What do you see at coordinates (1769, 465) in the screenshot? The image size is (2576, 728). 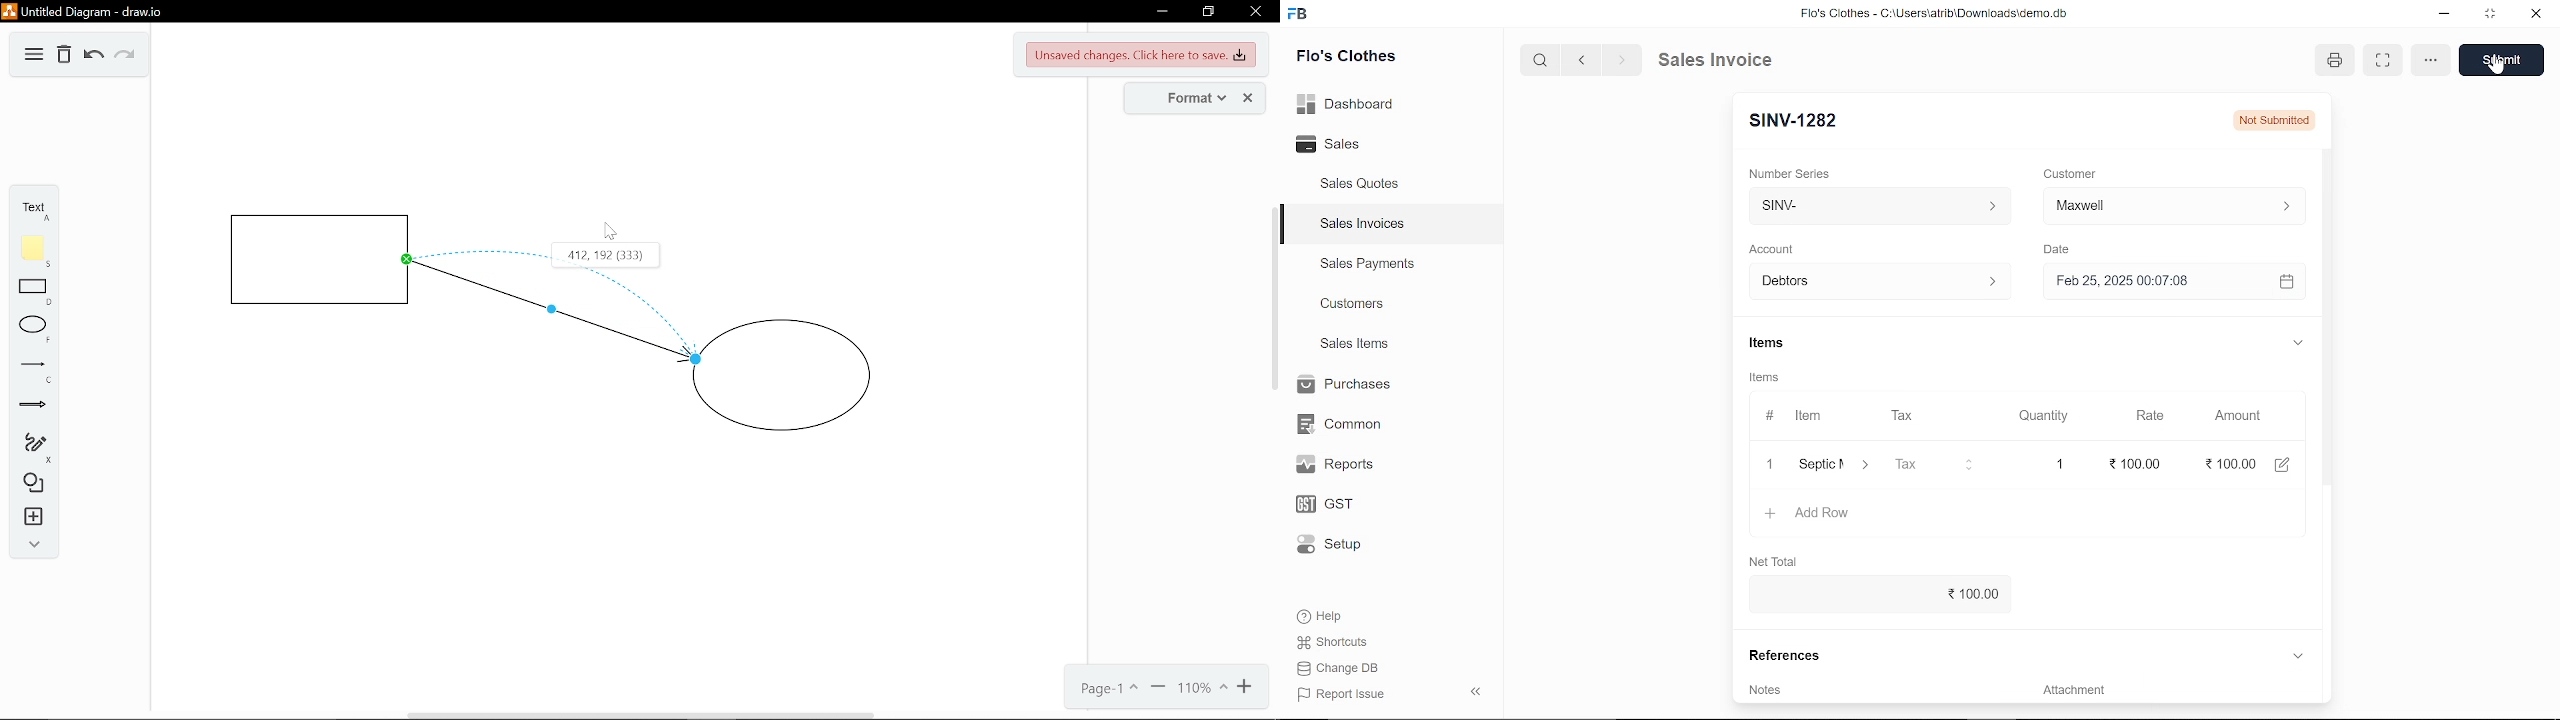 I see `1` at bounding box center [1769, 465].